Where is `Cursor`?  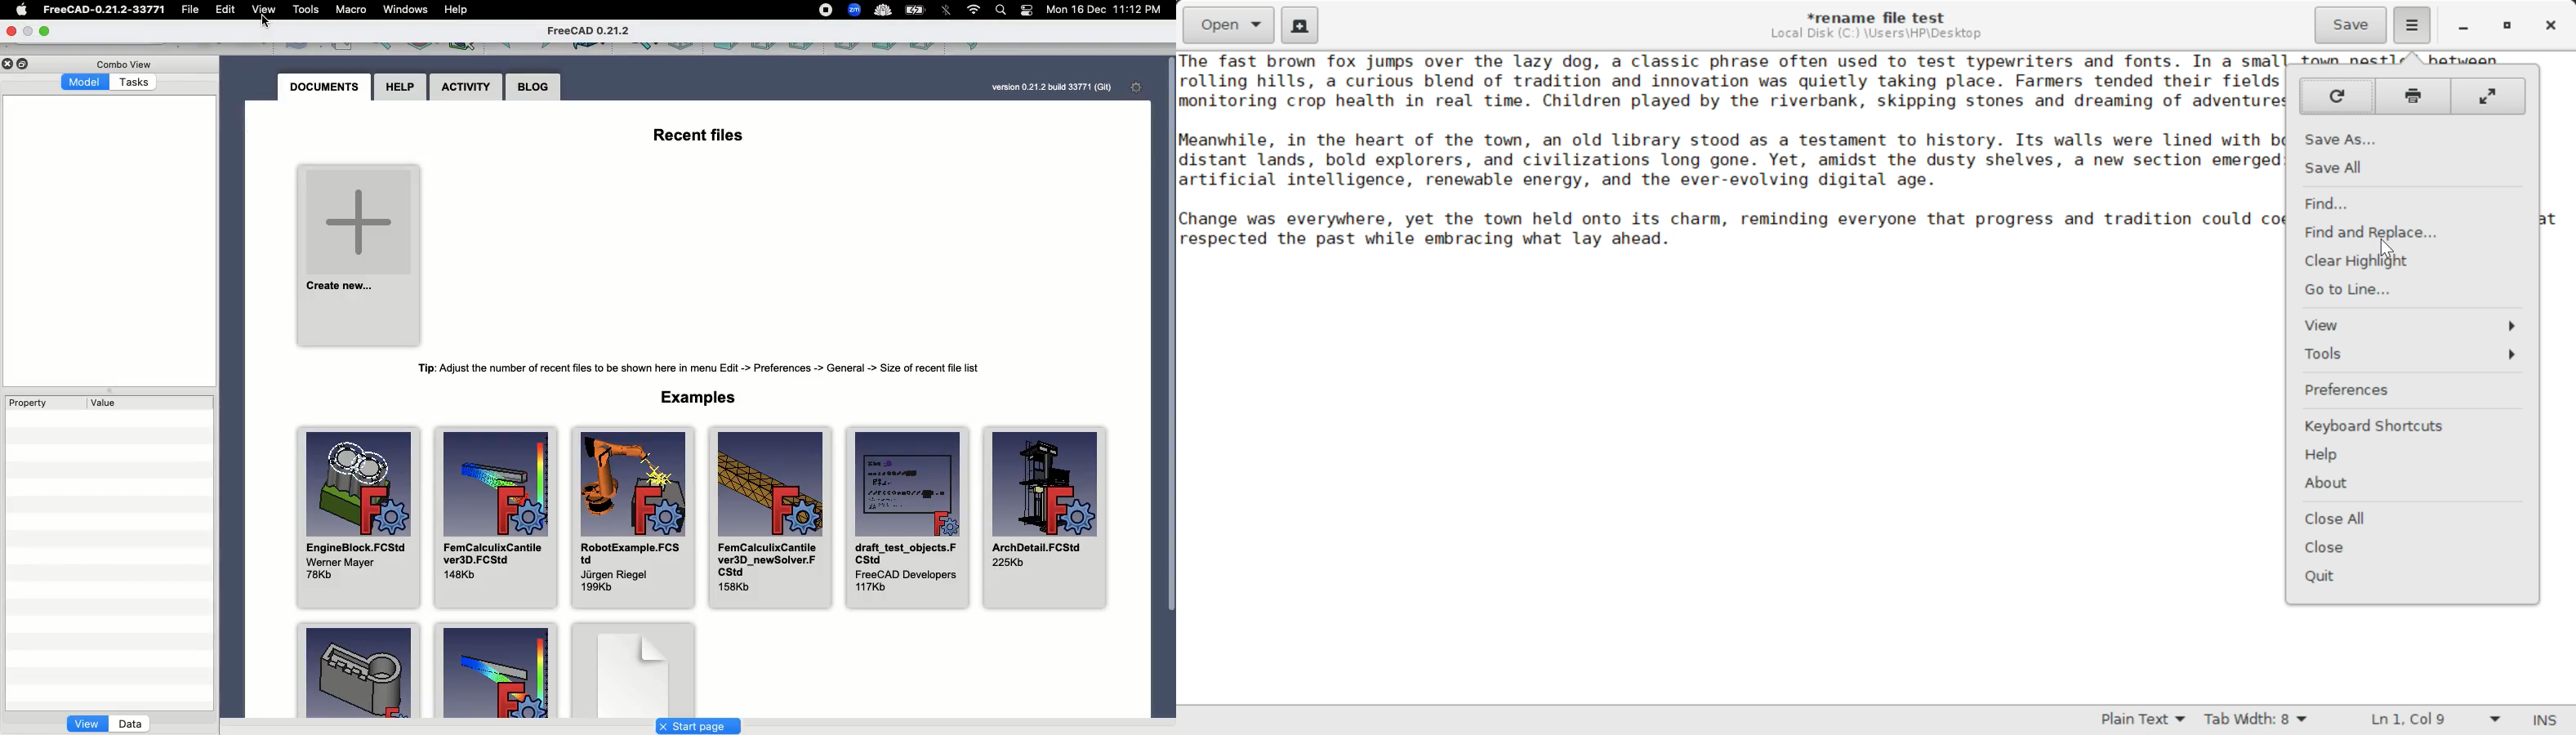
Cursor is located at coordinates (266, 26).